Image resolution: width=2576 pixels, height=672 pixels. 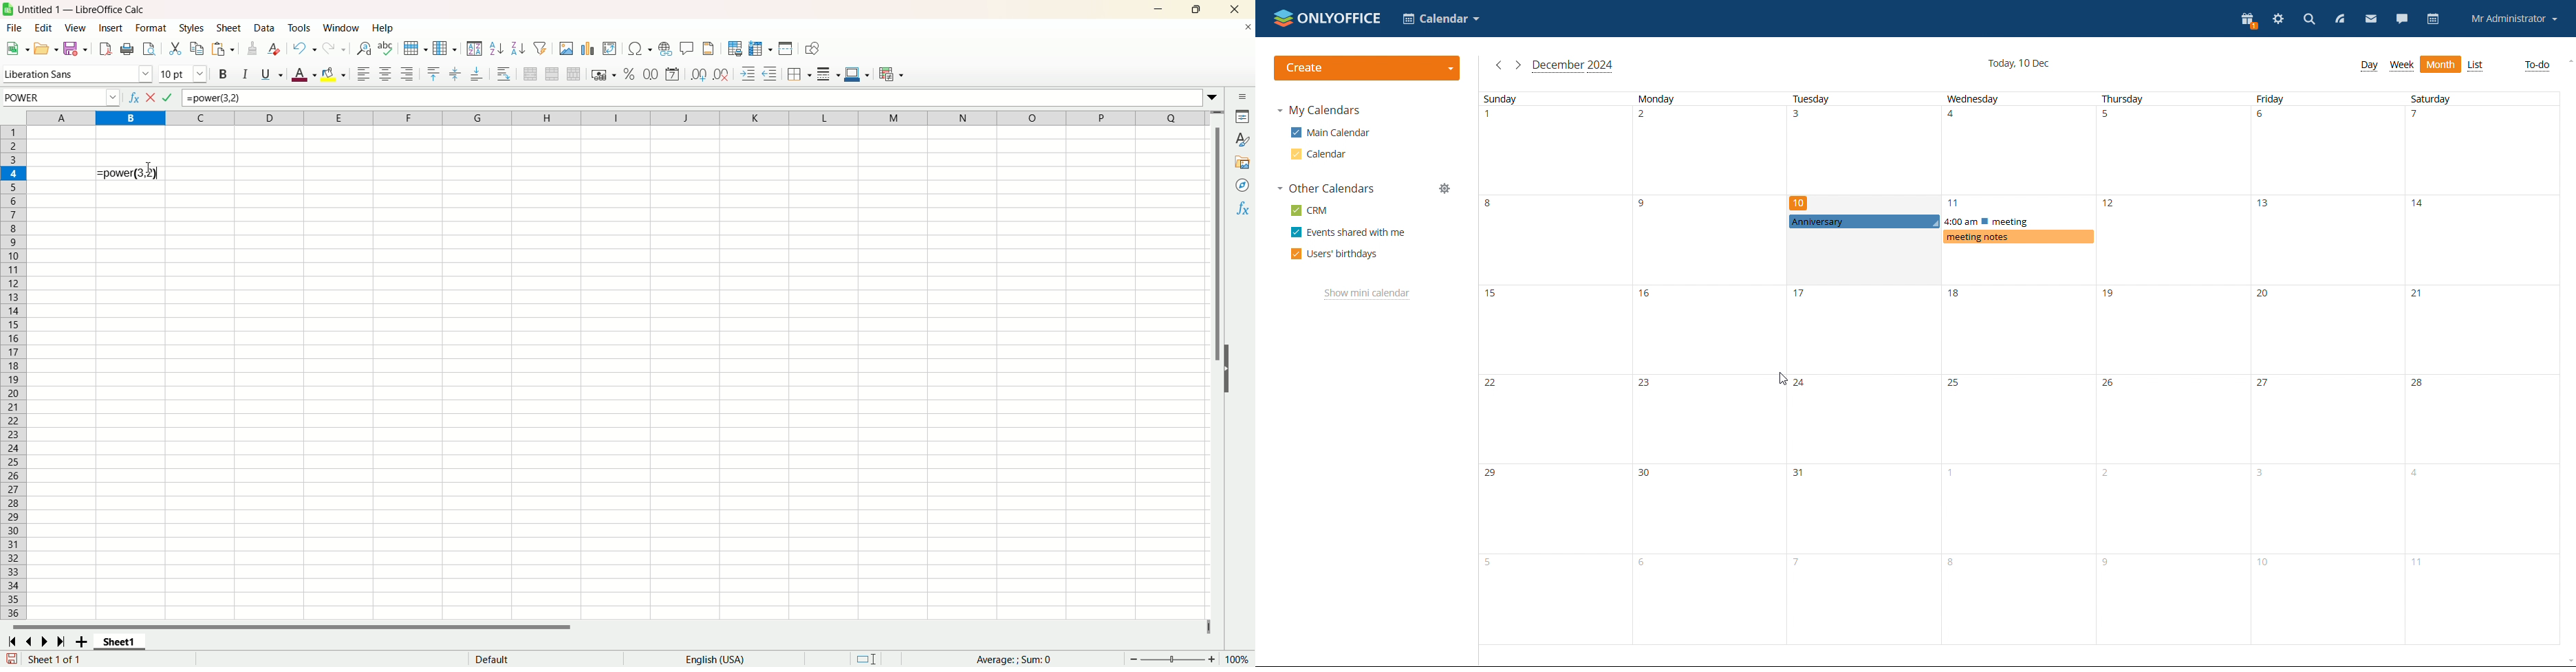 I want to click on New, so click(x=17, y=48).